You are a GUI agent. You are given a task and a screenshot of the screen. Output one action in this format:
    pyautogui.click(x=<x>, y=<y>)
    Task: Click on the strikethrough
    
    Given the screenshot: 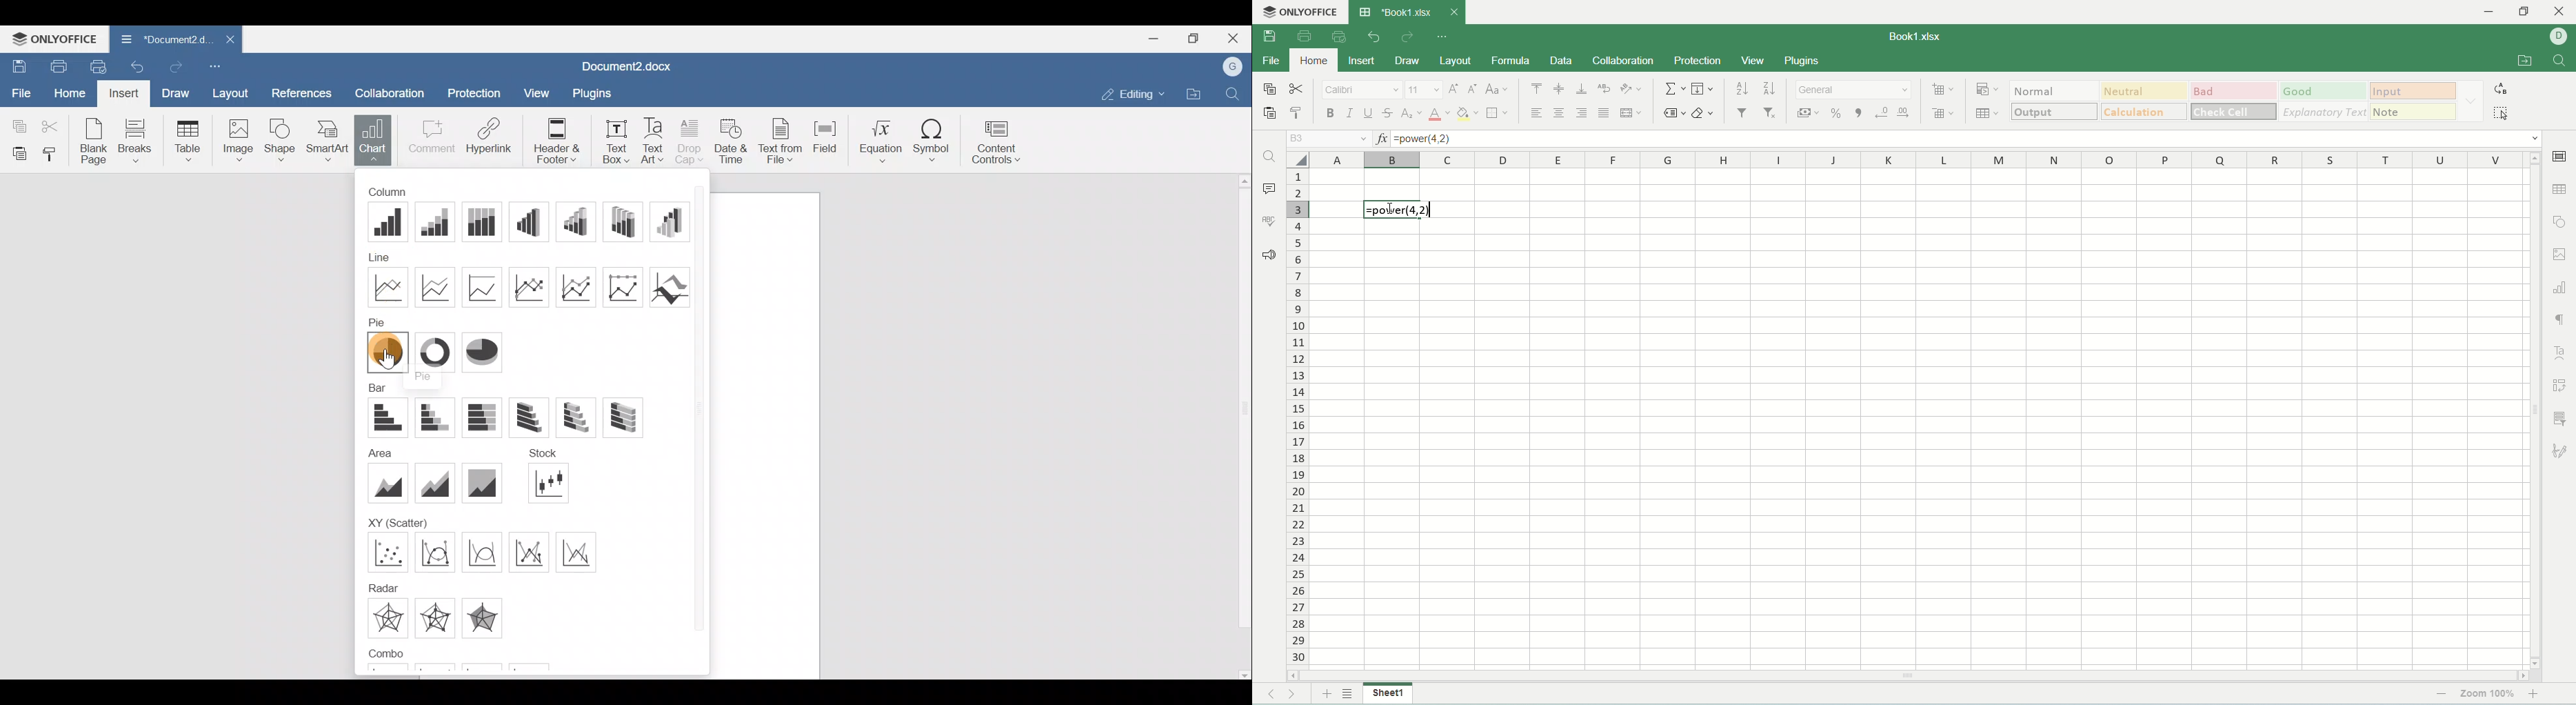 What is the action you would take?
    pyautogui.click(x=1389, y=115)
    